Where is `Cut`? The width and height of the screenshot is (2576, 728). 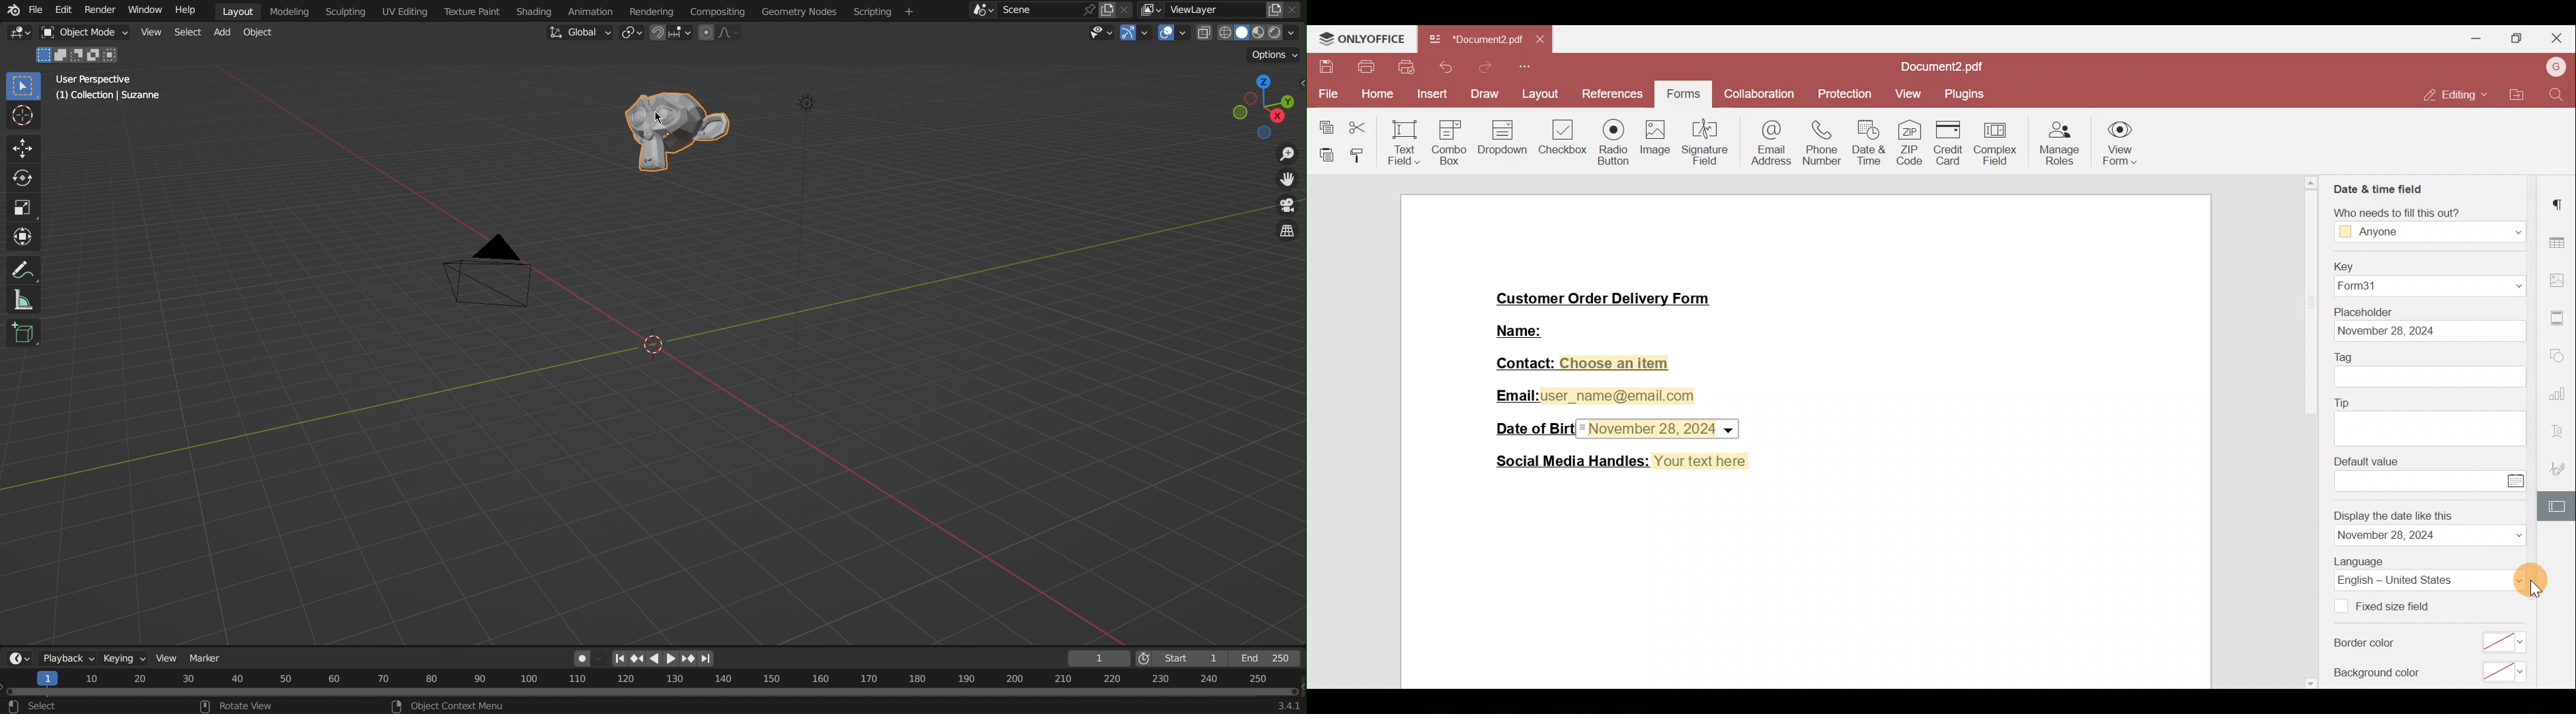
Cut is located at coordinates (1361, 125).